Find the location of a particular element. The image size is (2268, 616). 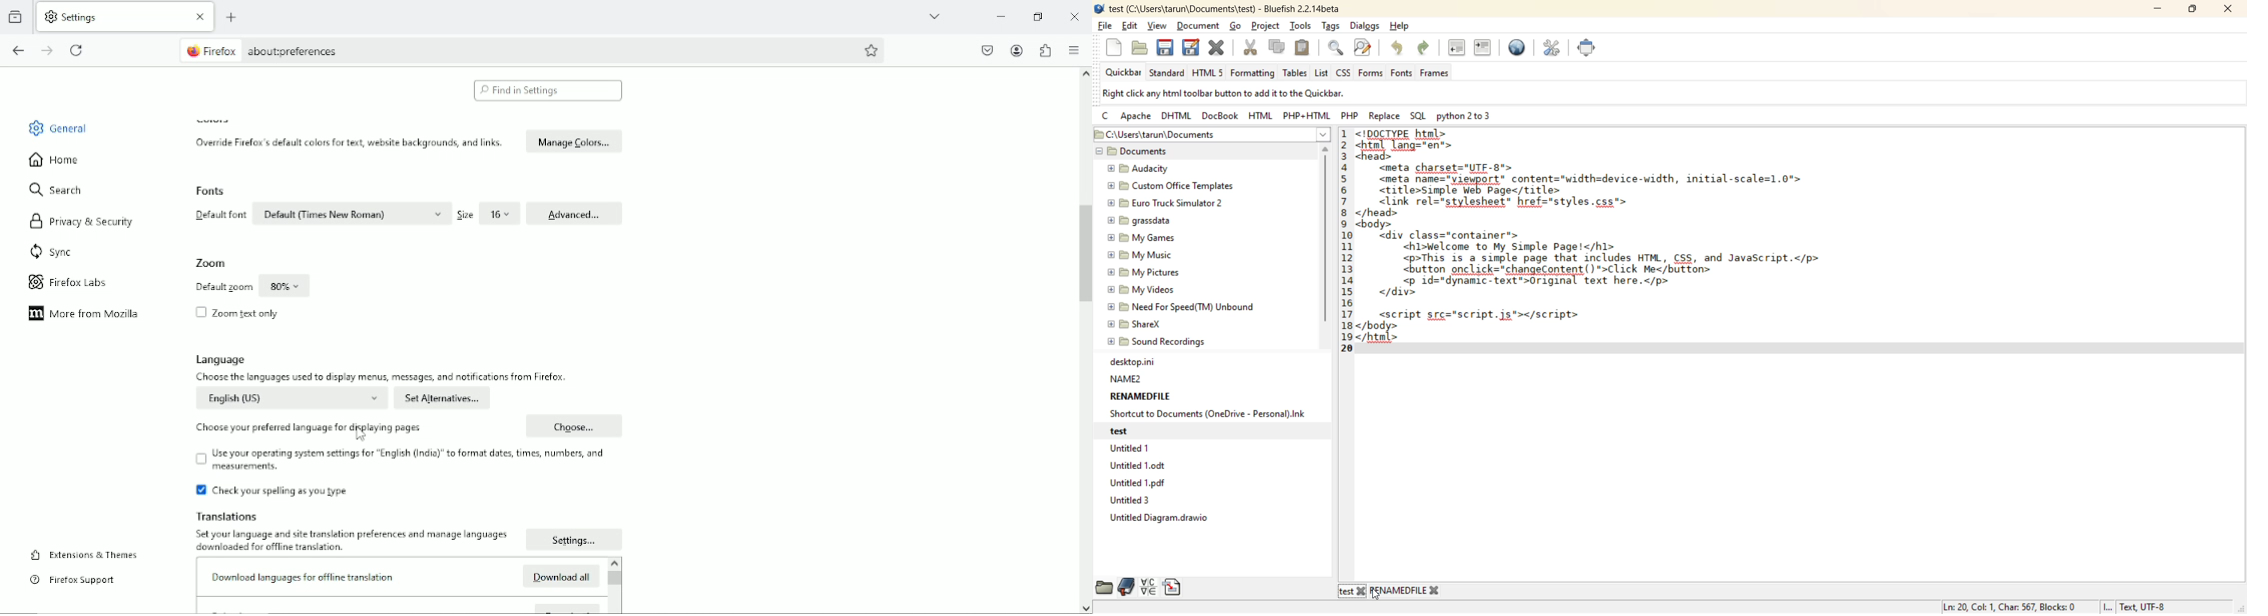

charmap is located at coordinates (1148, 586).